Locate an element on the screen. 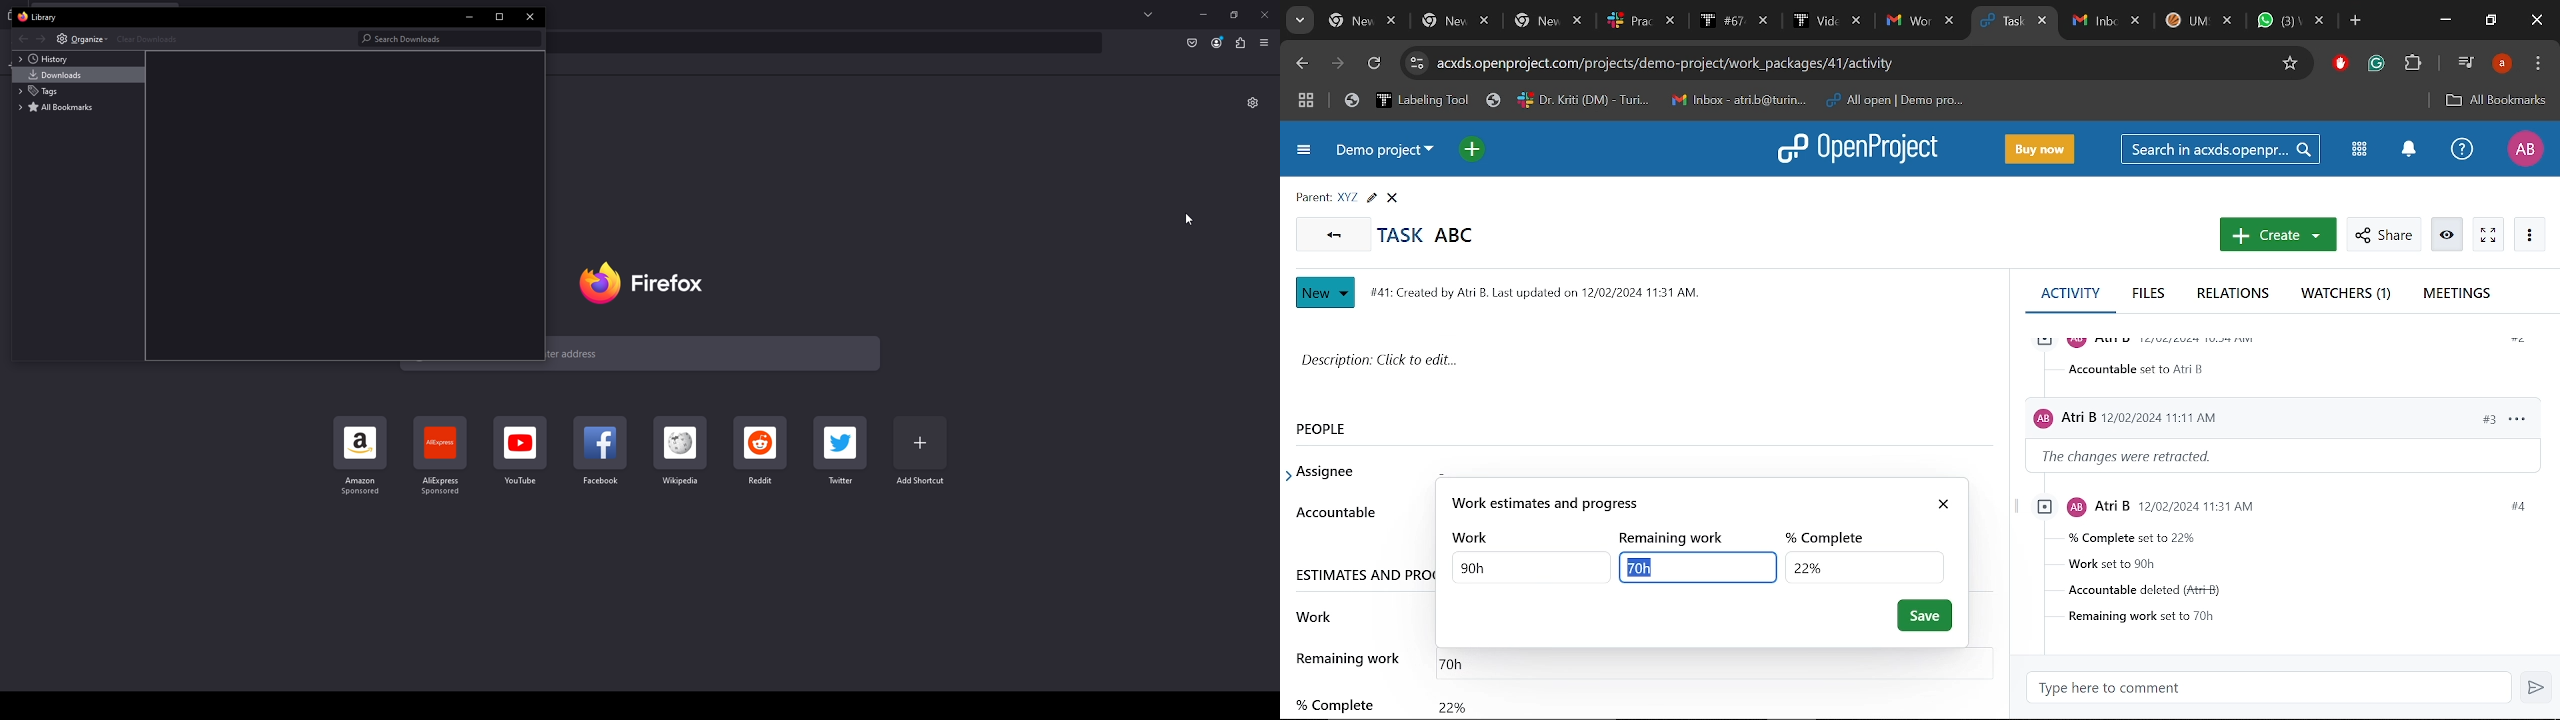 The width and height of the screenshot is (2576, 728). the changes were retracted is located at coordinates (2140, 457).